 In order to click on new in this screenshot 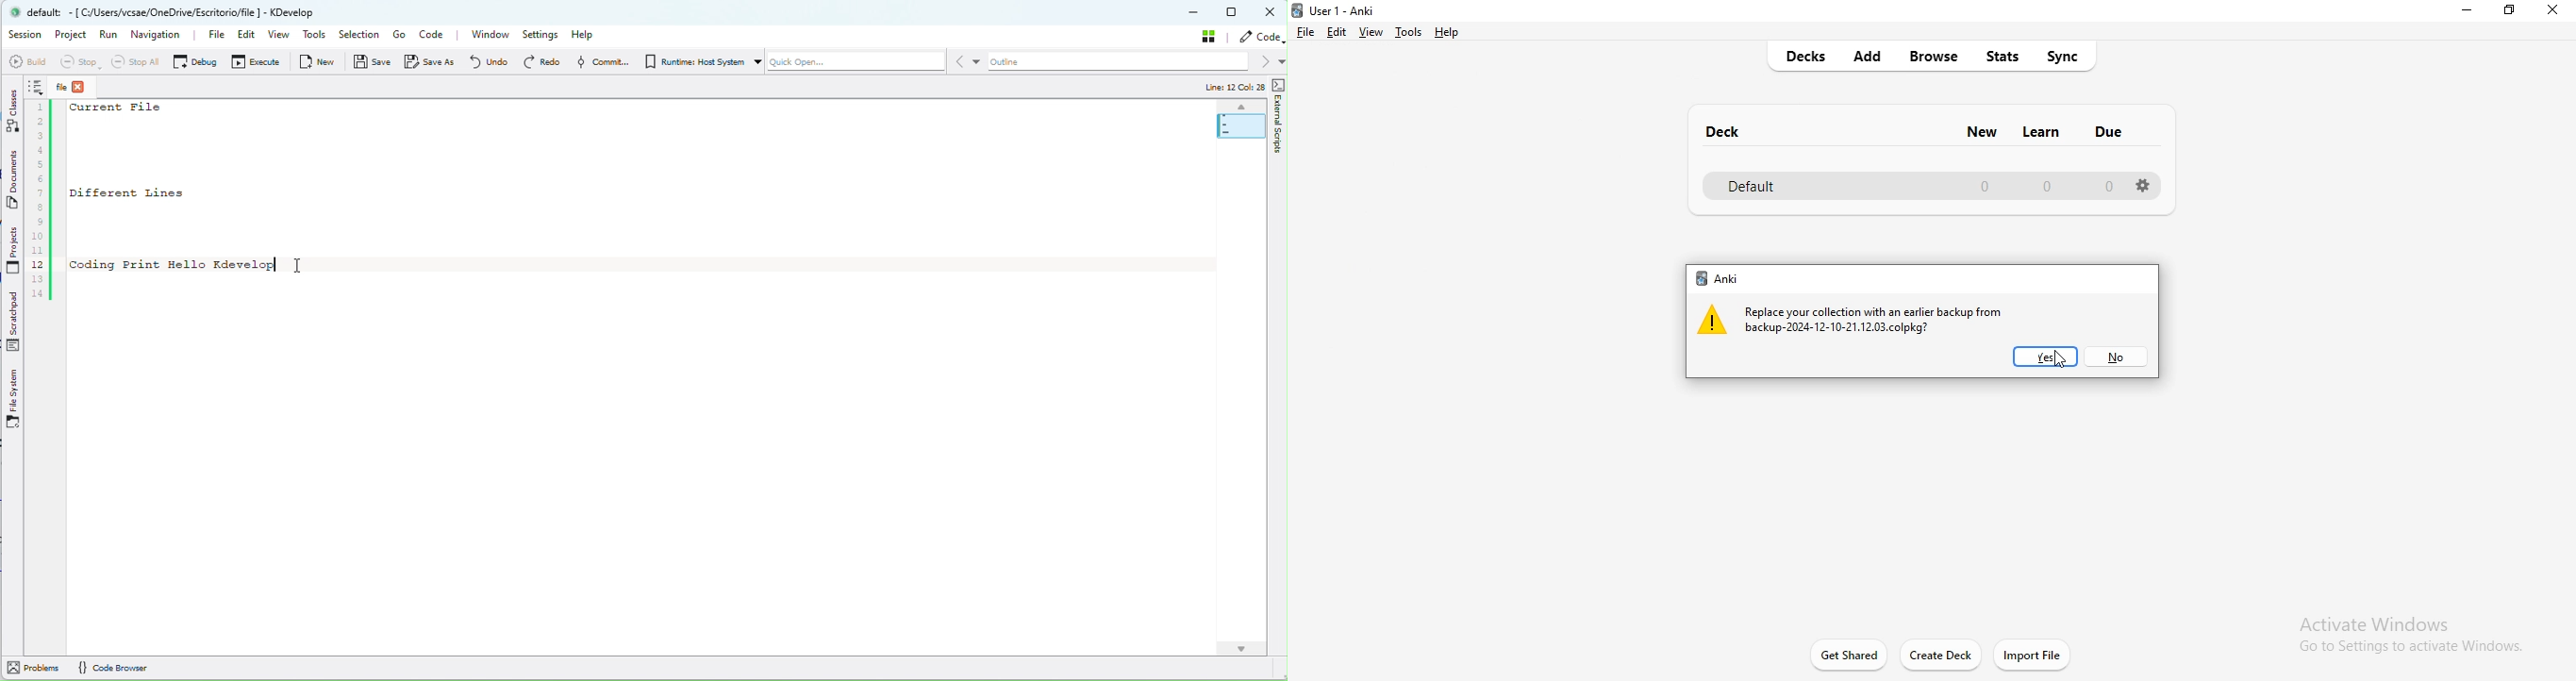, I will do `click(1981, 129)`.